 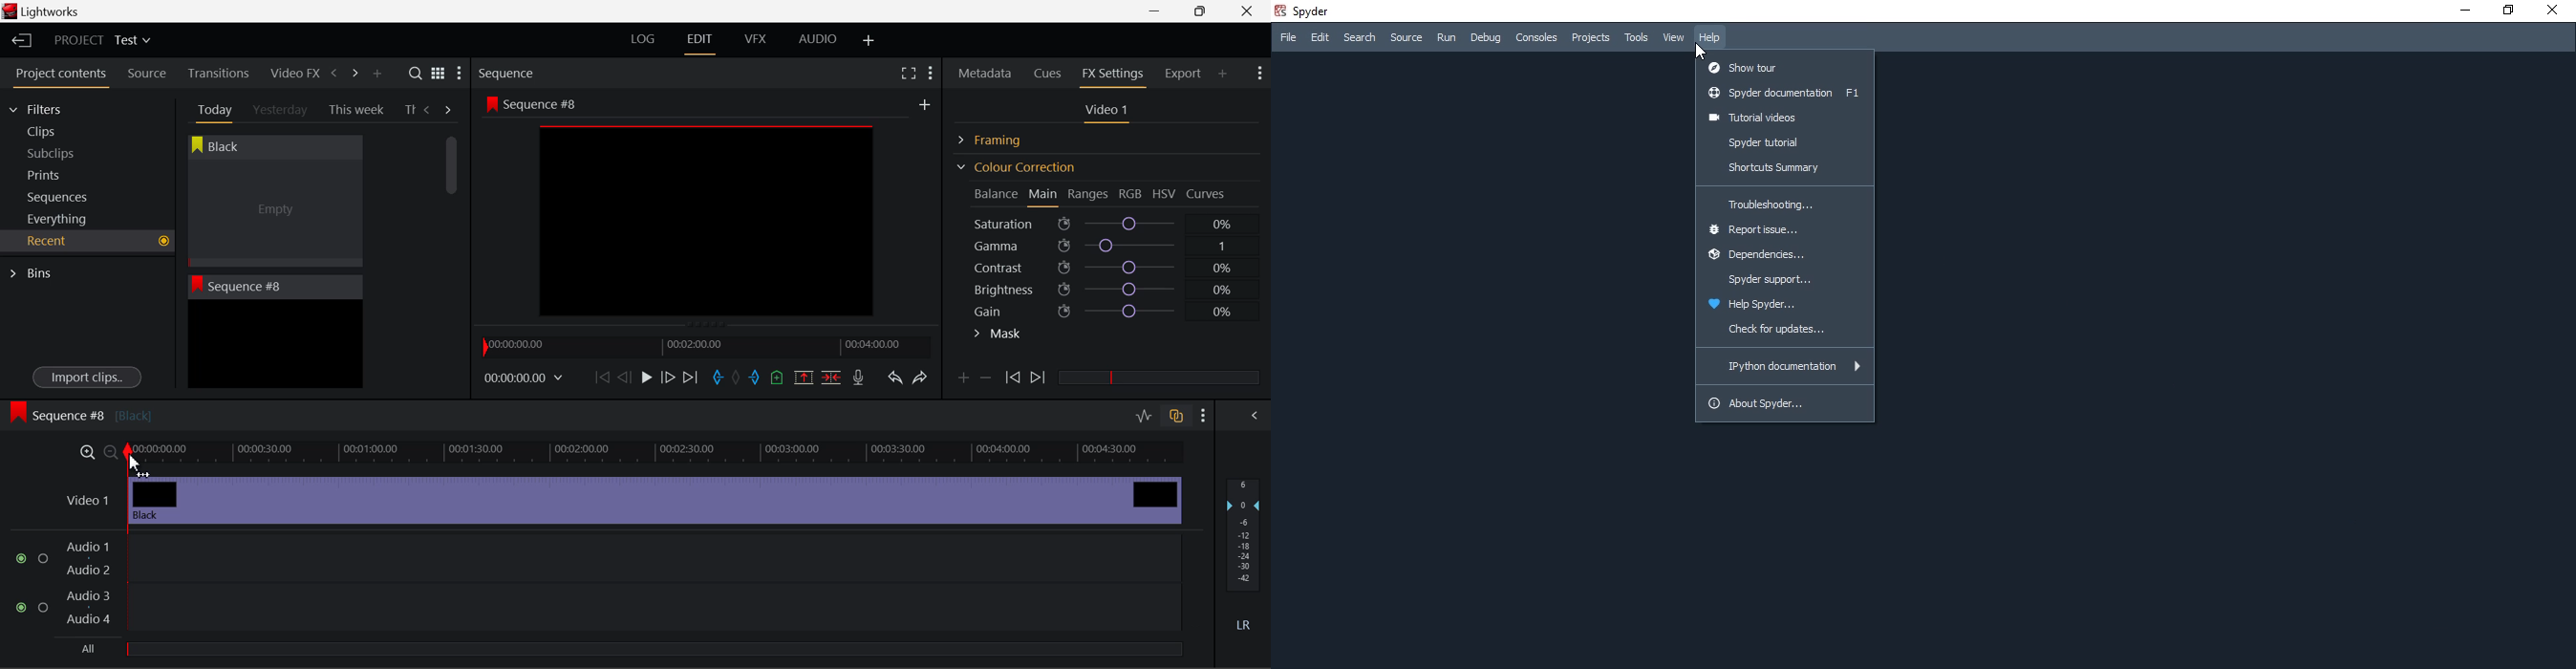 I want to click on Cues Panel, so click(x=1050, y=72).